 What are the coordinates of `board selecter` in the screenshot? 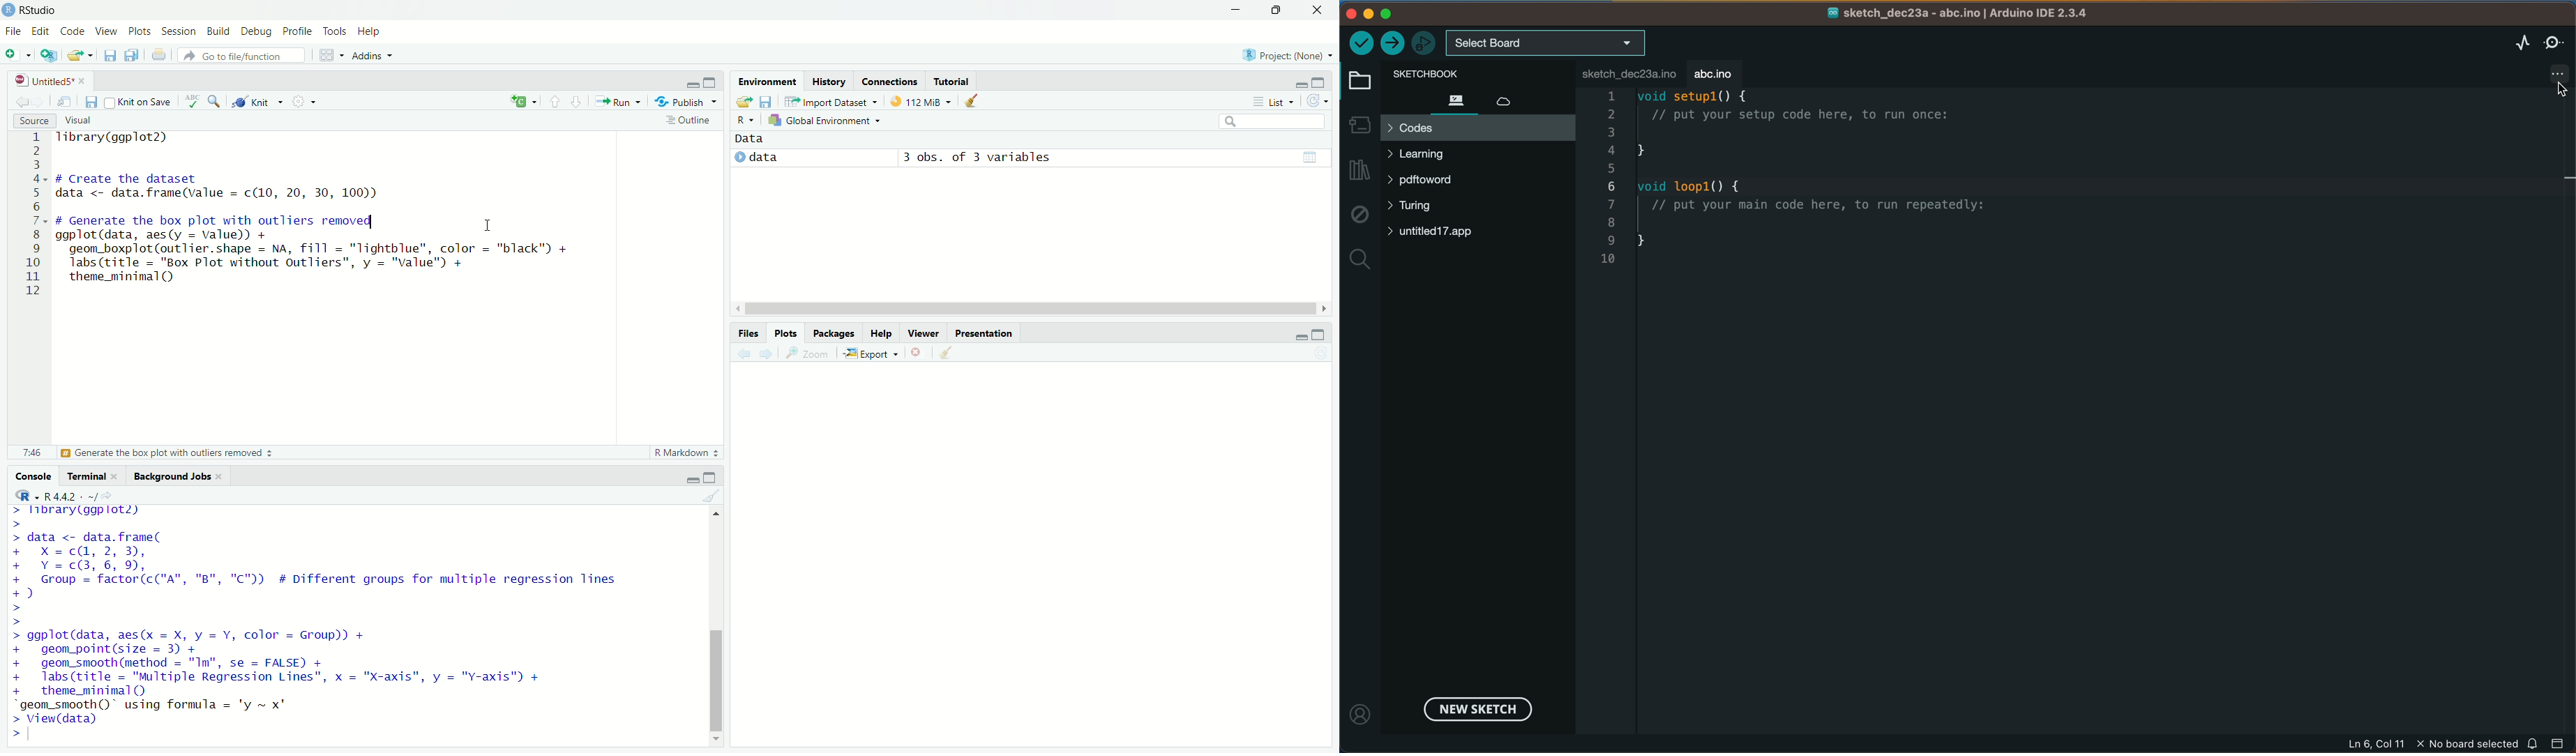 It's located at (1545, 43).